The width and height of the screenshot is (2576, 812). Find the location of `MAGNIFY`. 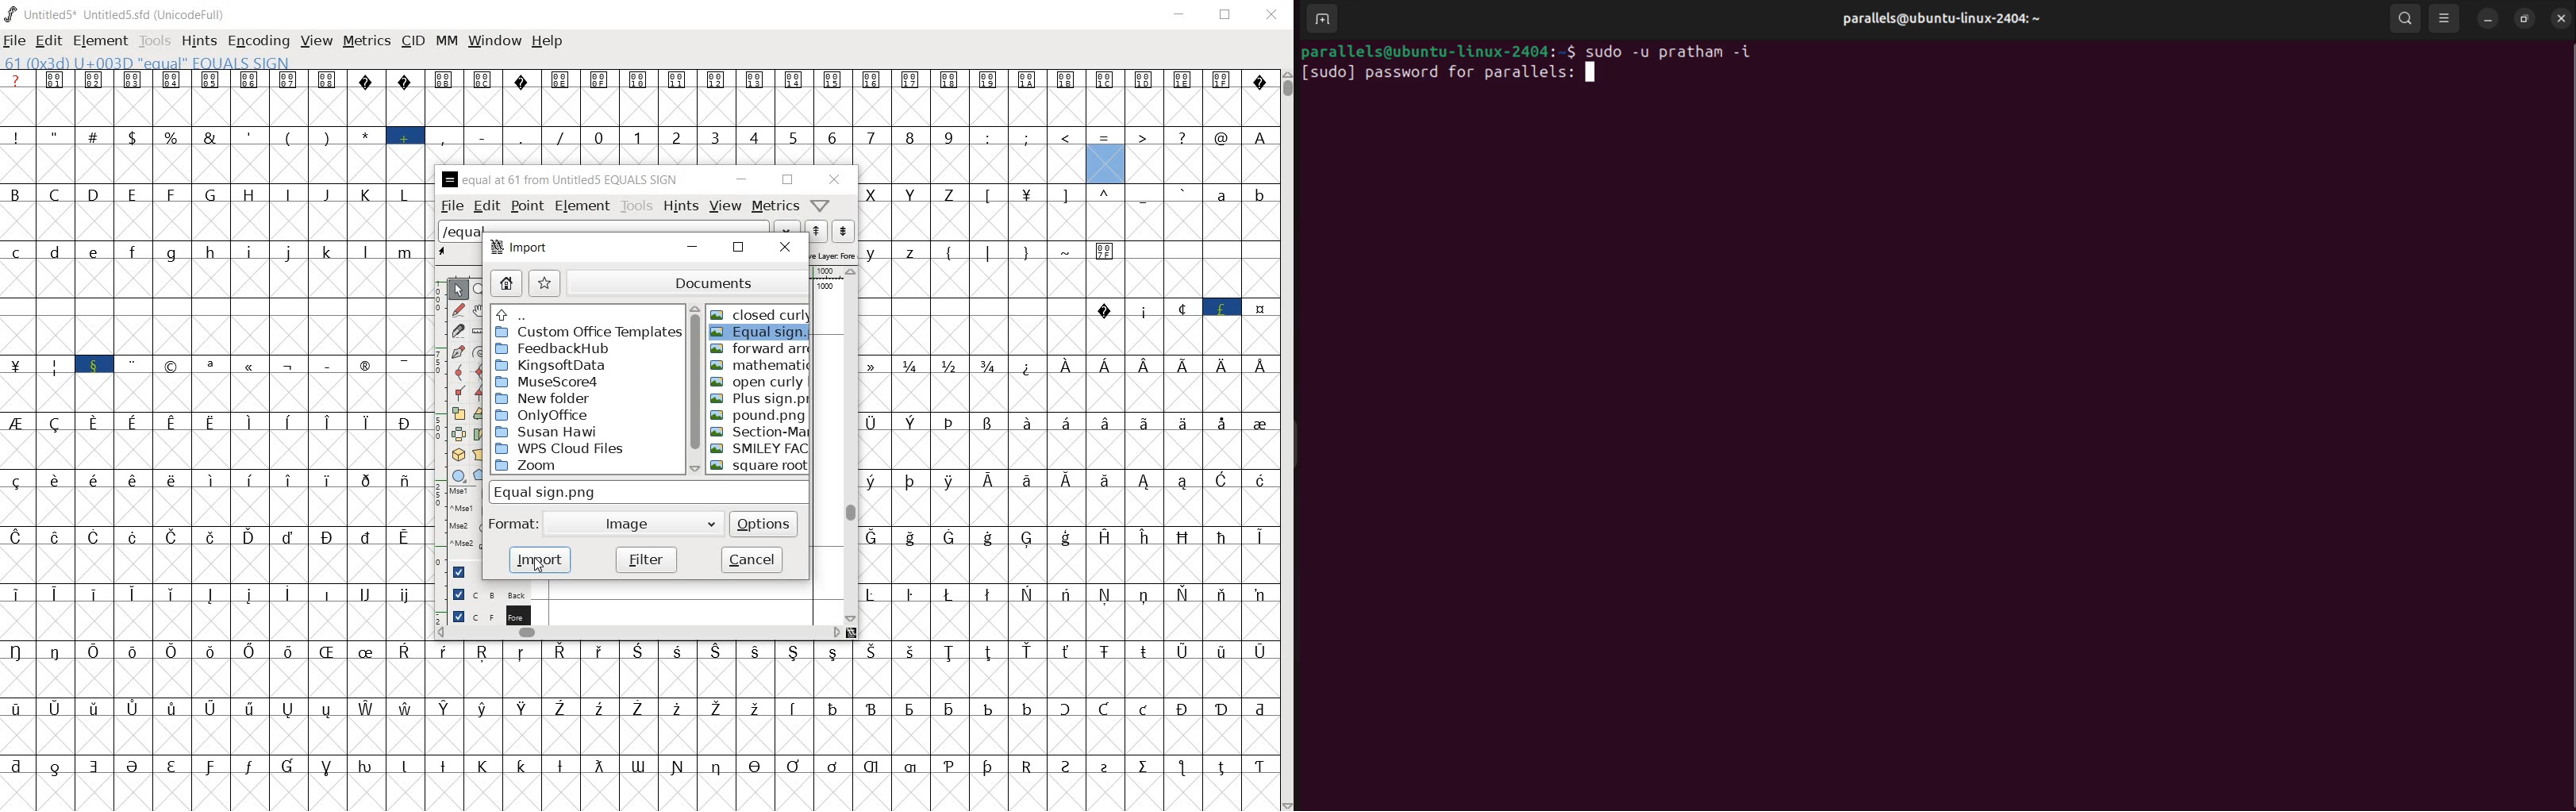

MAGNIFY is located at coordinates (479, 289).